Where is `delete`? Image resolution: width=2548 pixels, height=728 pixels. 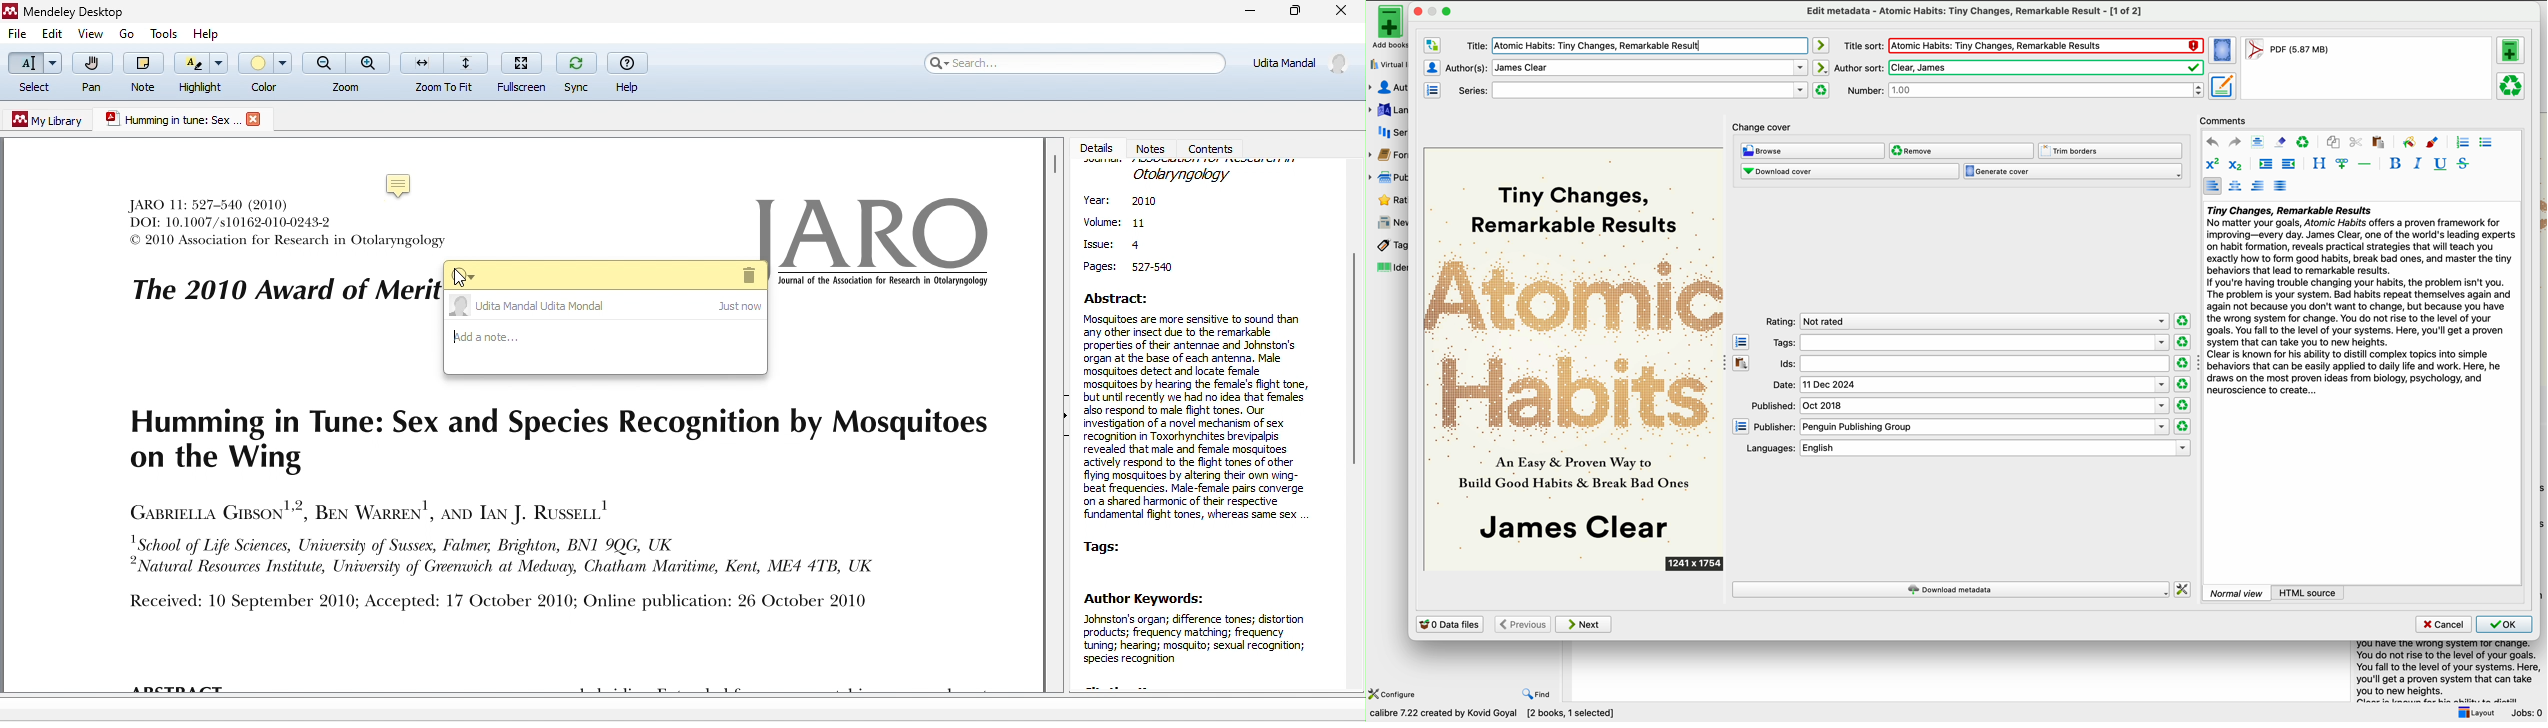 delete is located at coordinates (747, 275).